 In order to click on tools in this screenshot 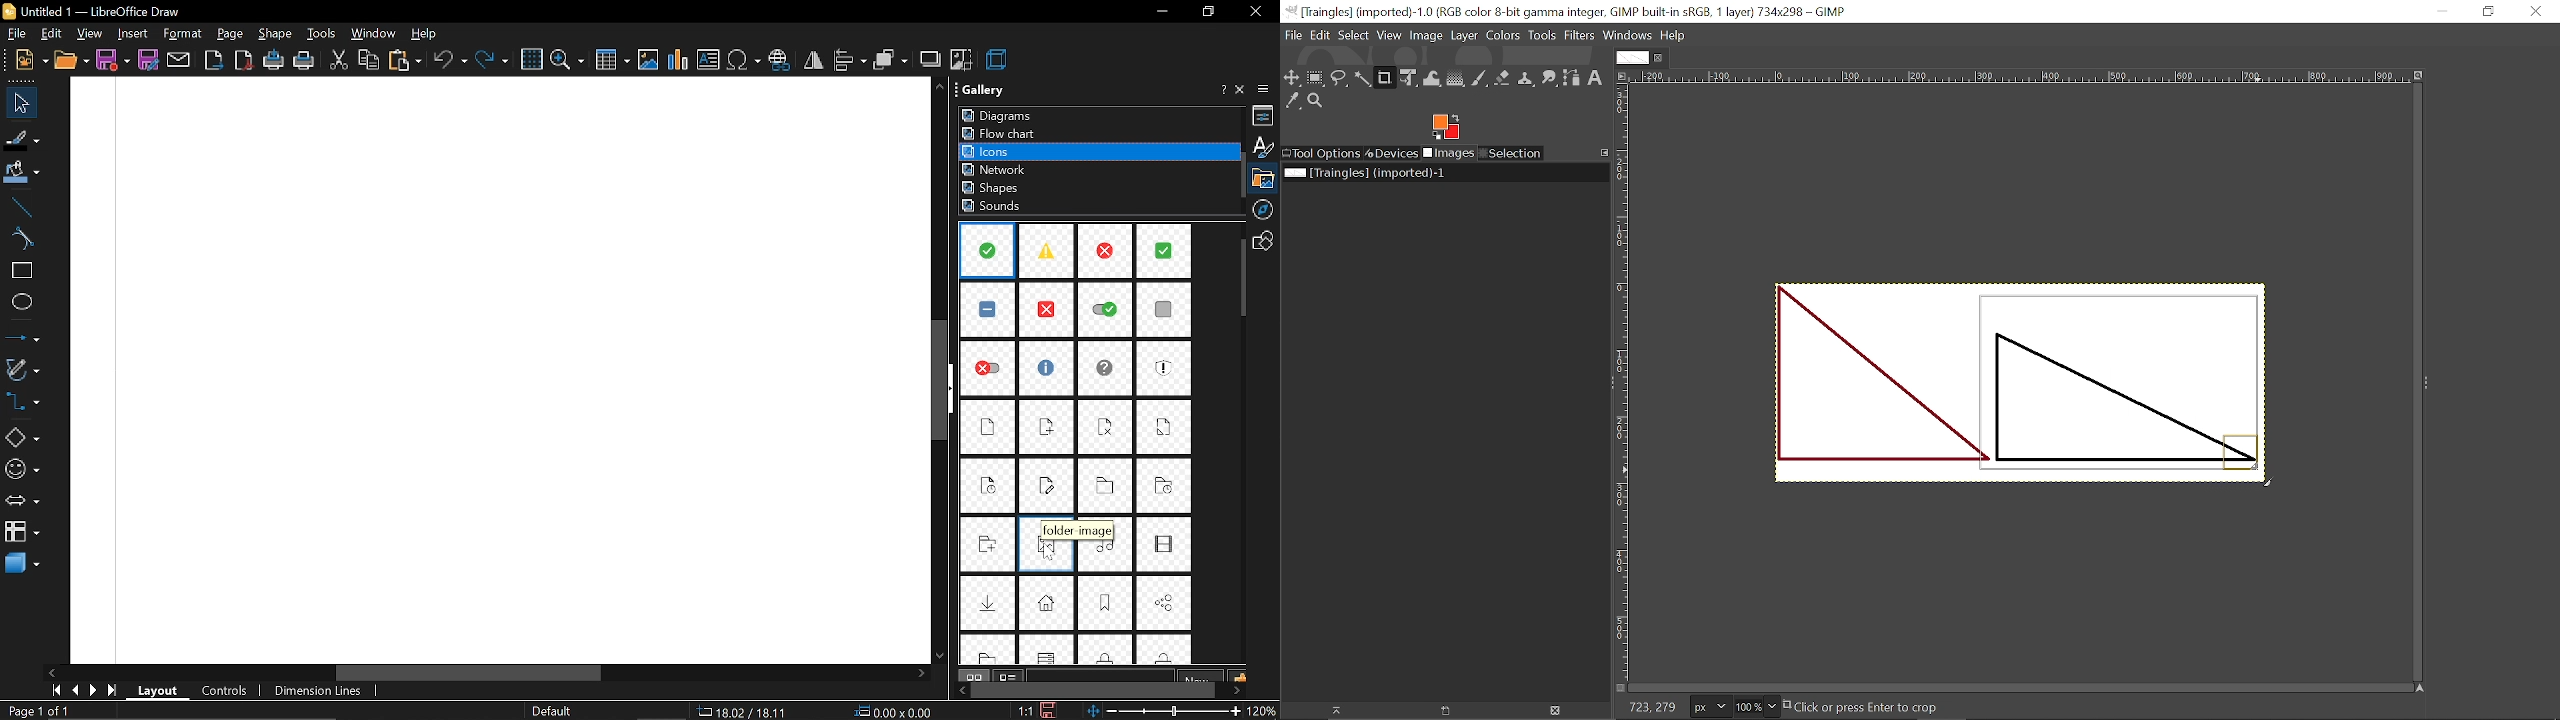, I will do `click(322, 34)`.